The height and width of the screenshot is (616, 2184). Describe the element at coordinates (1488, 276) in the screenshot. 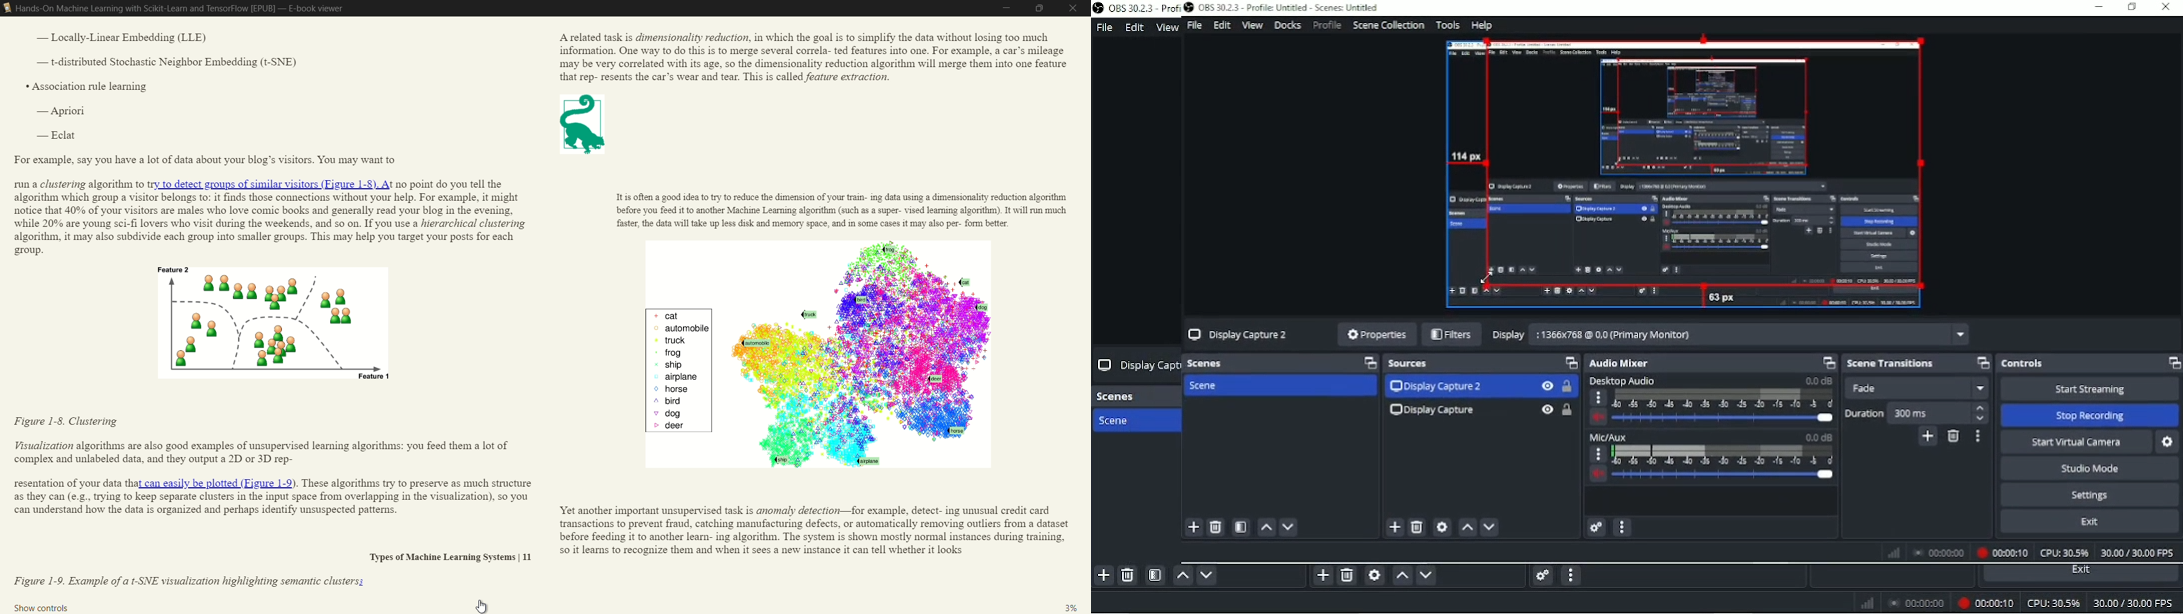

I see `cursor` at that location.